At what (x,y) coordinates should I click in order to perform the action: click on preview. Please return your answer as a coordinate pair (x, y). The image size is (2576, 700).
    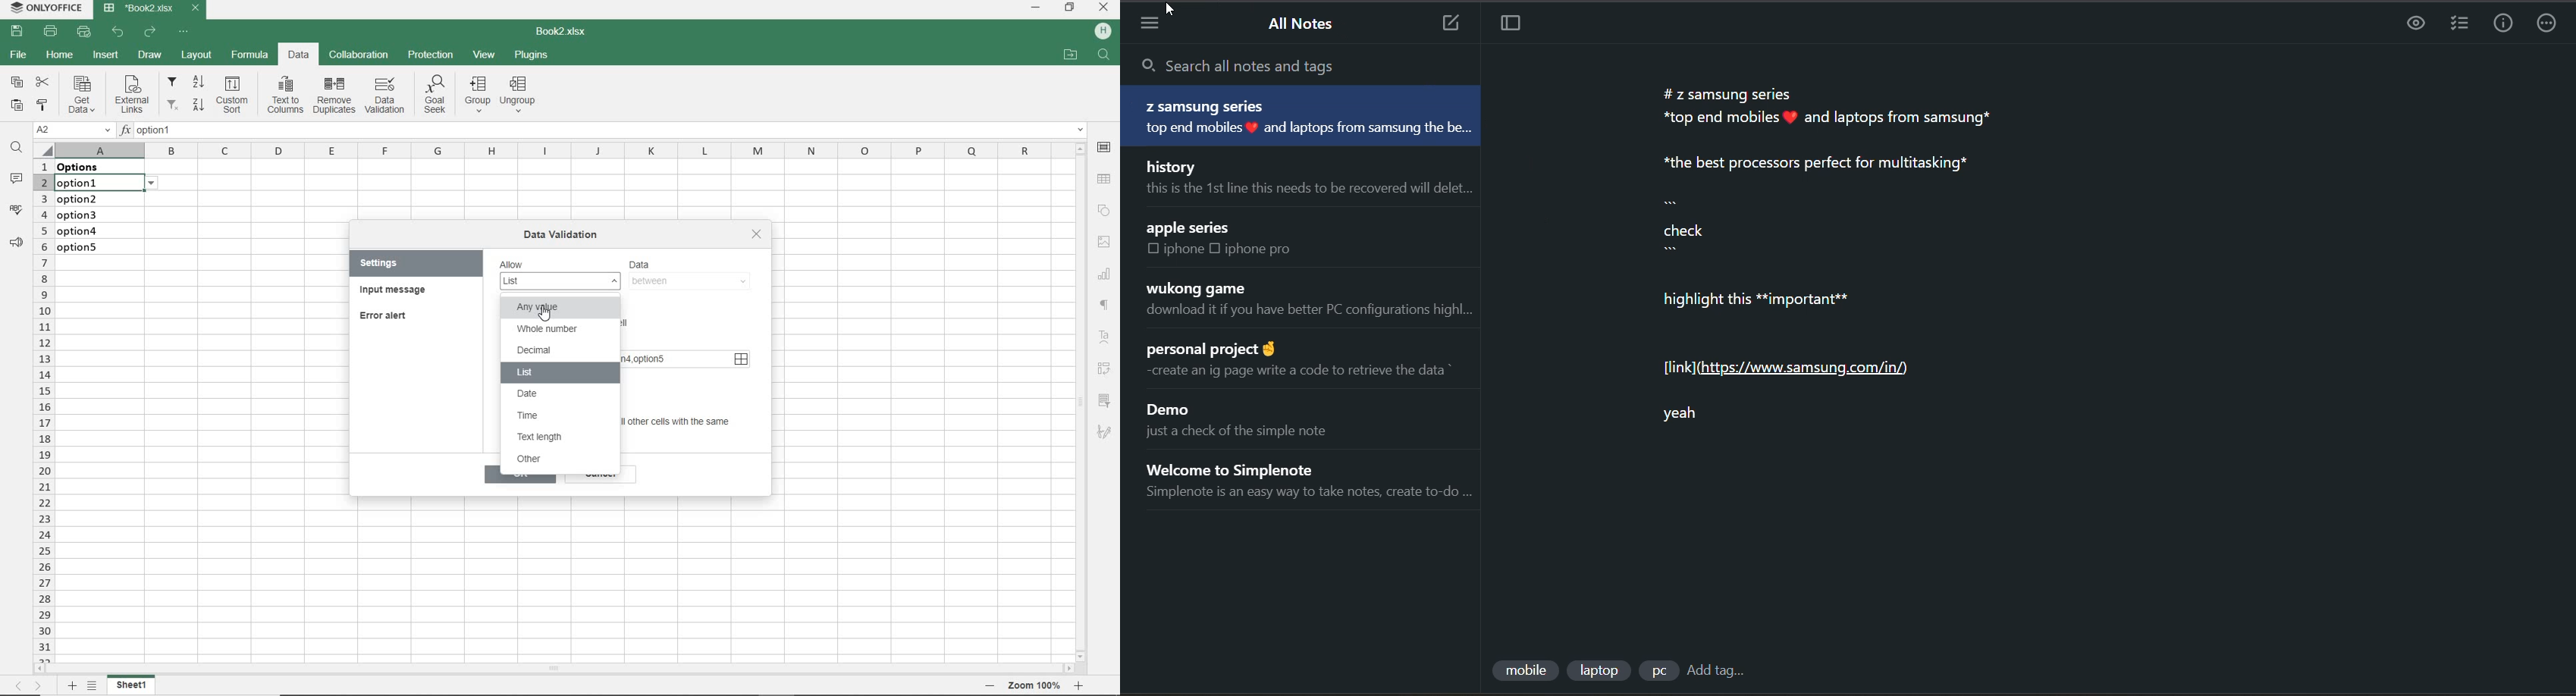
    Looking at the image, I should click on (2414, 24).